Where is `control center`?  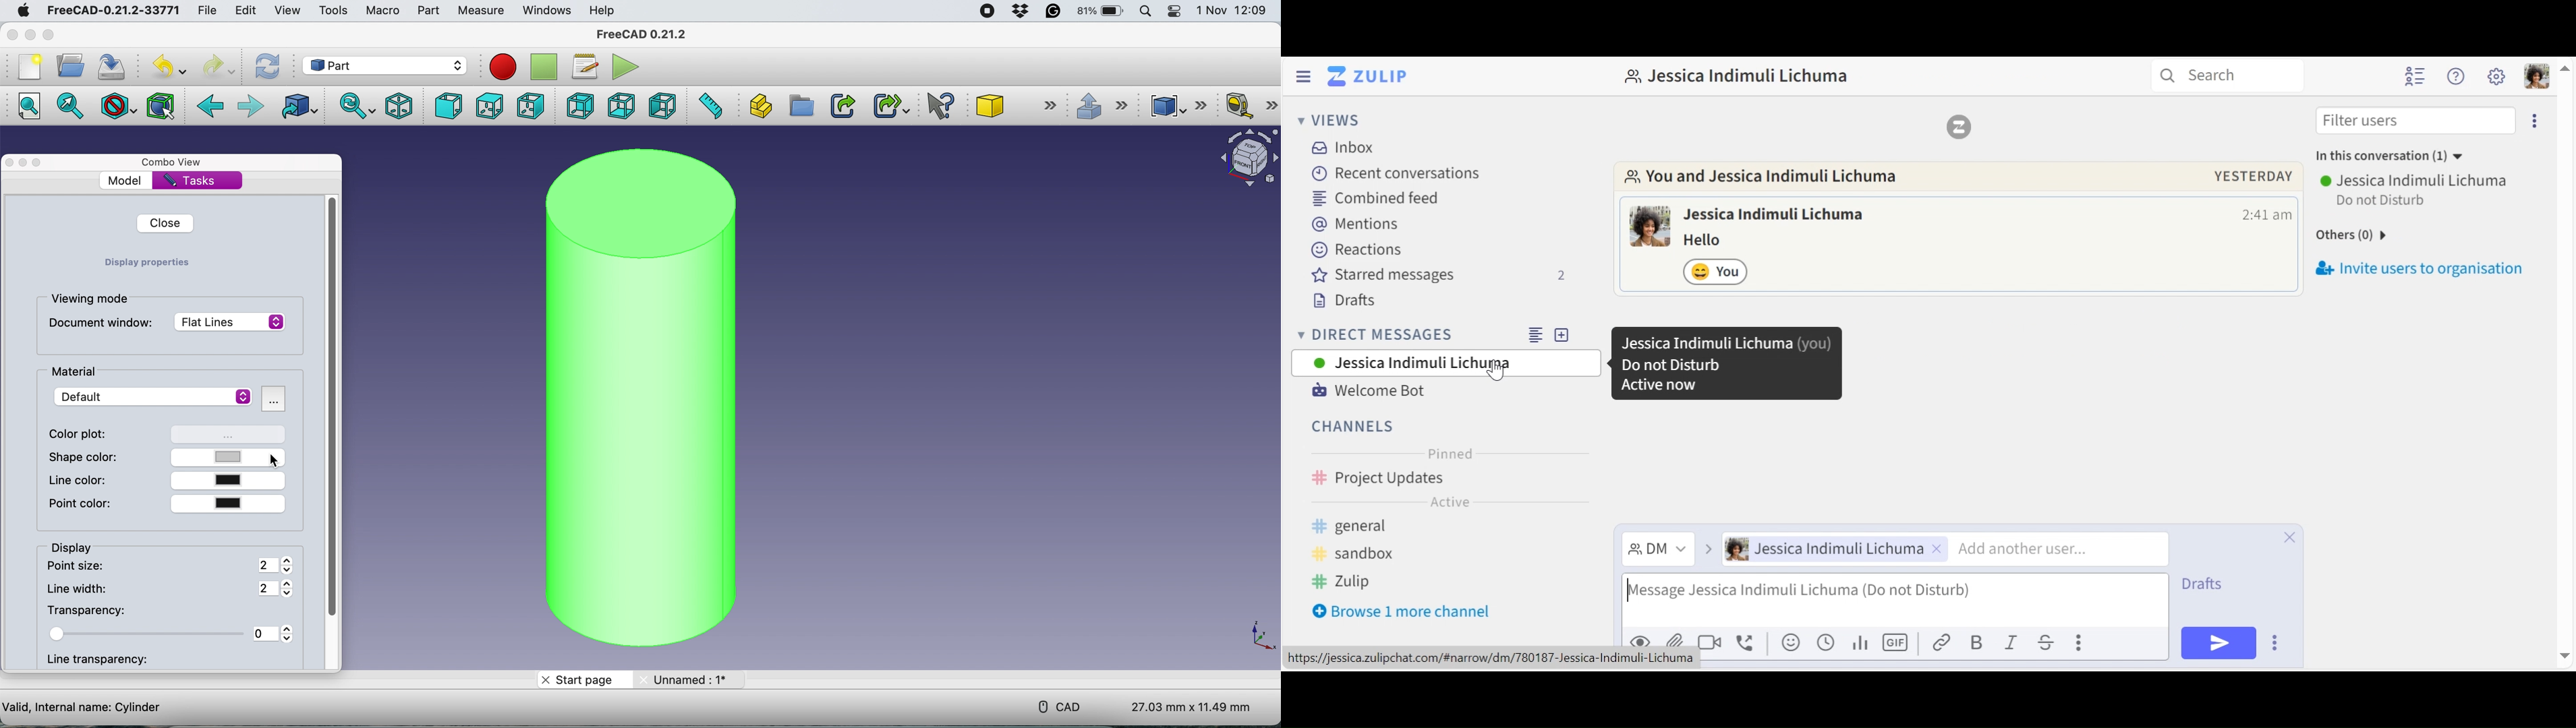 control center is located at coordinates (1177, 13).